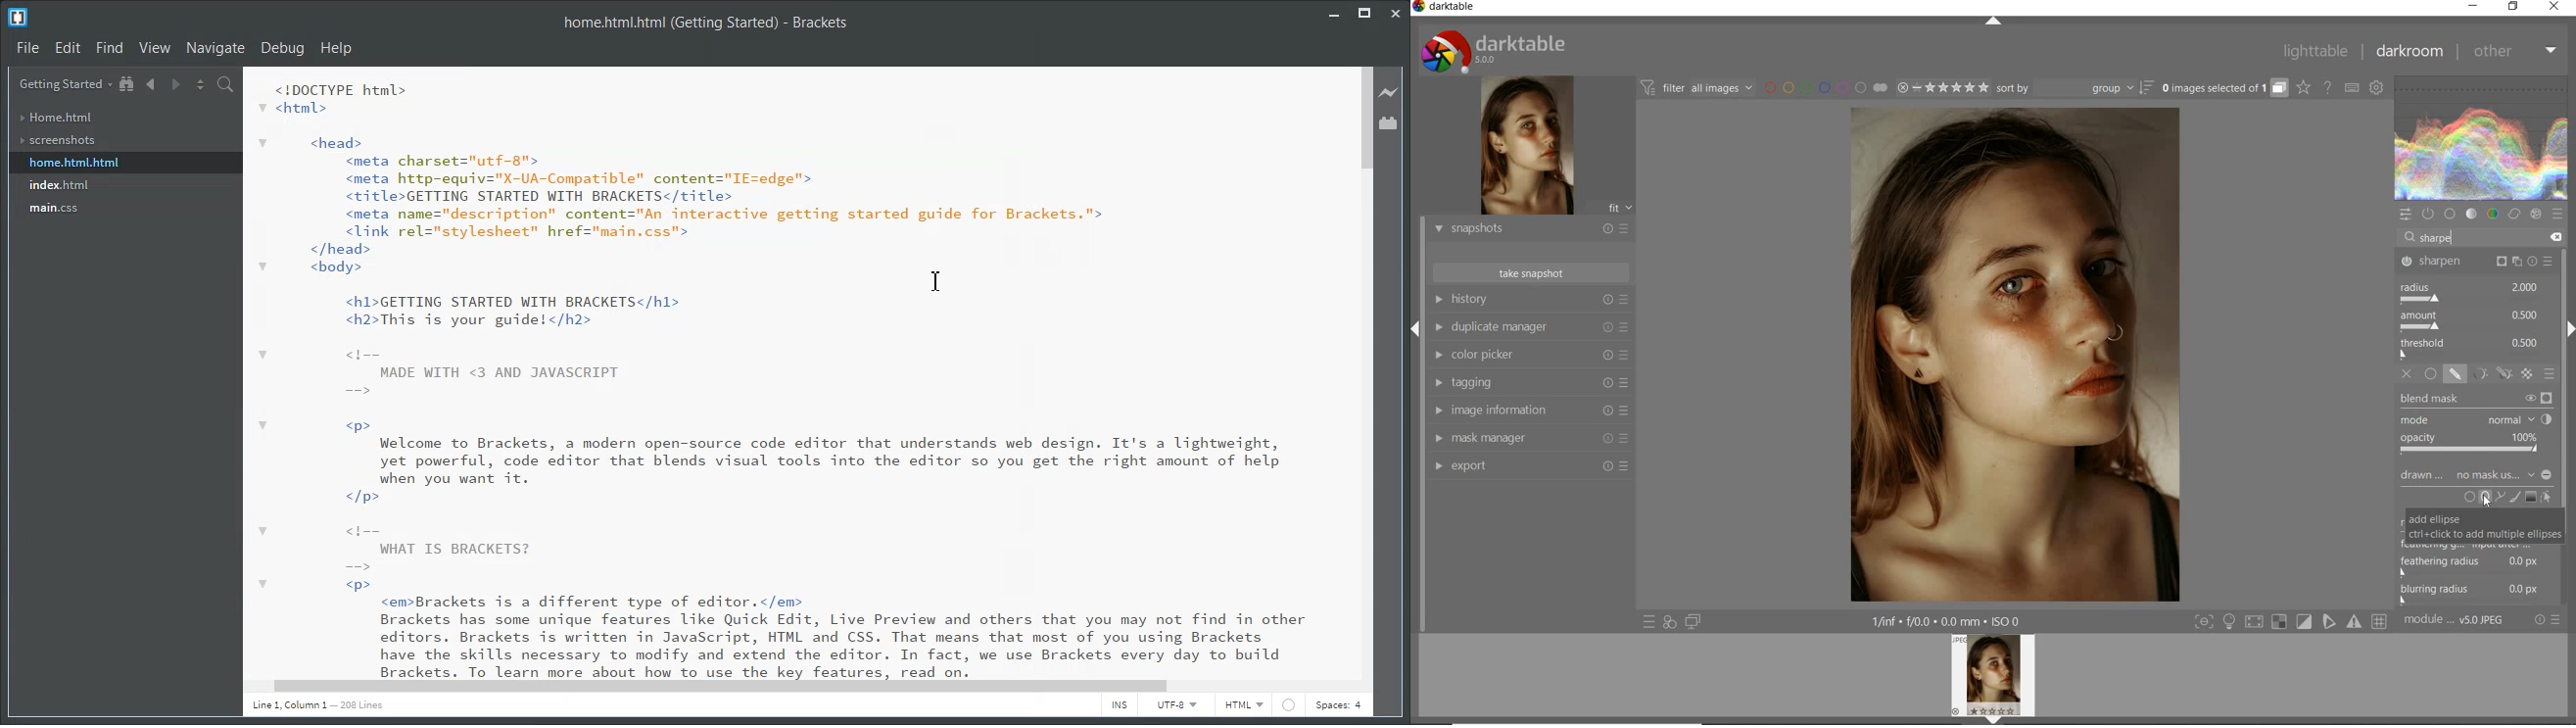 Image resolution: width=2576 pixels, height=728 pixels. Describe the element at coordinates (322, 708) in the screenshot. I see `Text 3` at that location.